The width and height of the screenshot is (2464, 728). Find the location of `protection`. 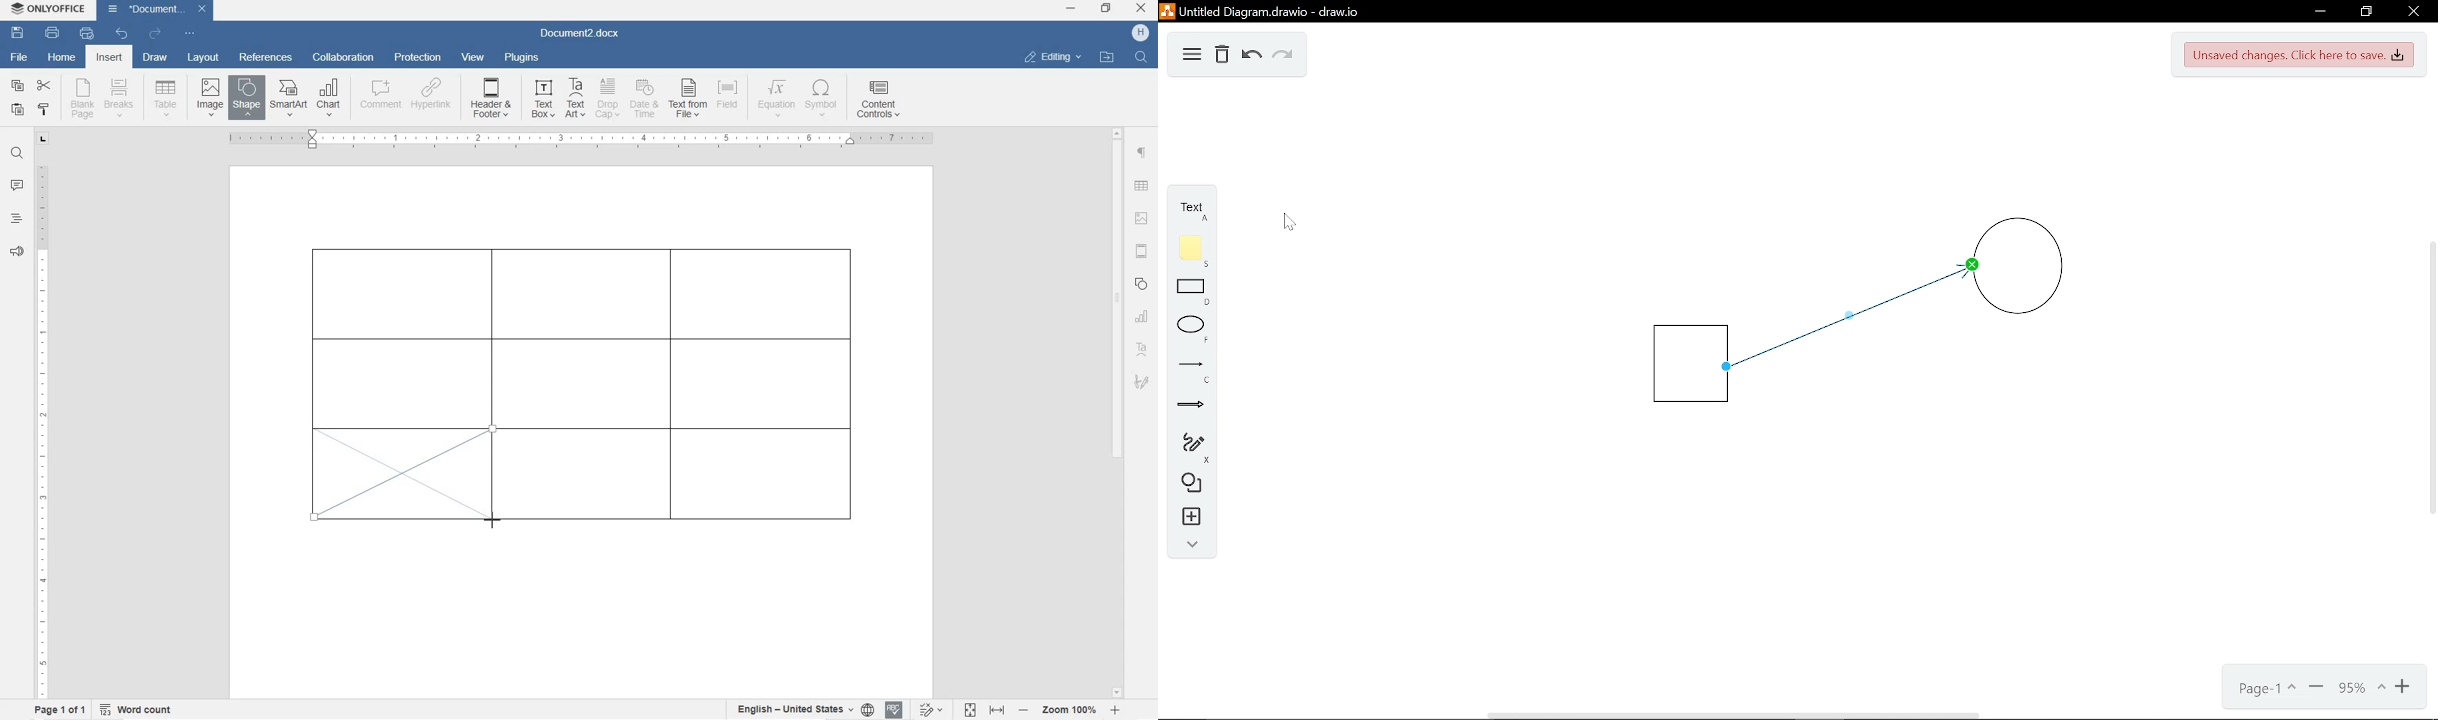

protection is located at coordinates (420, 58).